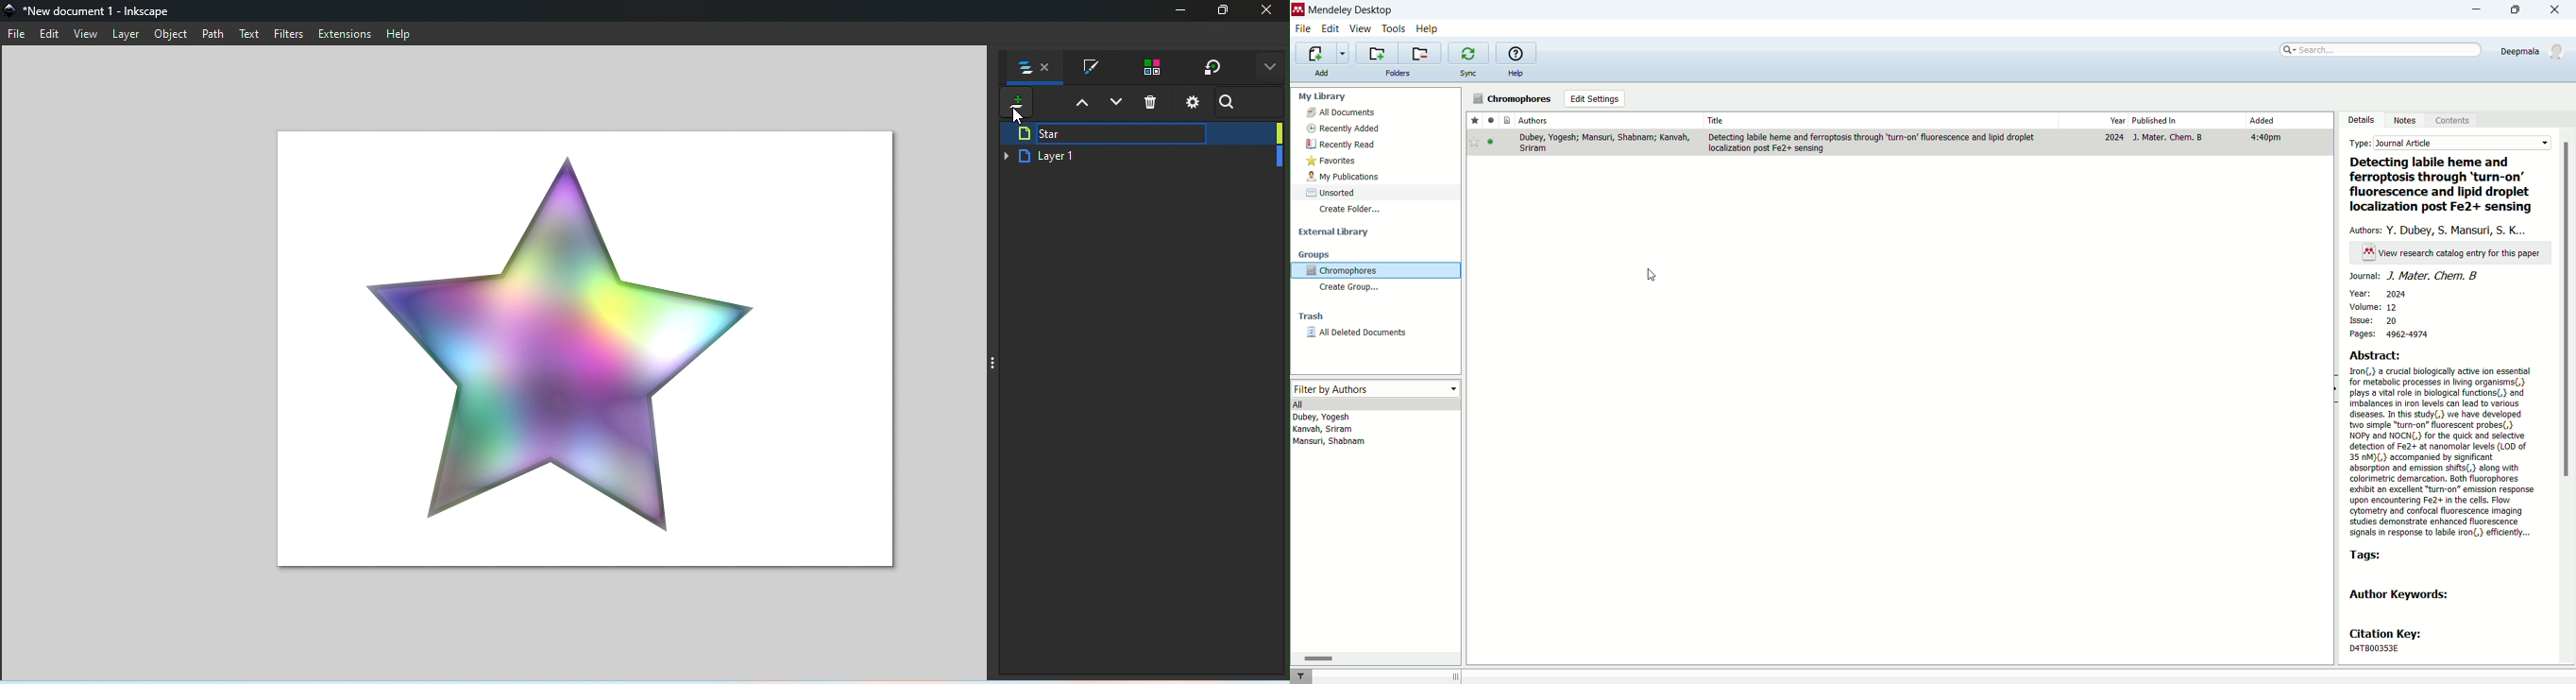 The width and height of the screenshot is (2576, 700). I want to click on favorite, so click(1474, 121).